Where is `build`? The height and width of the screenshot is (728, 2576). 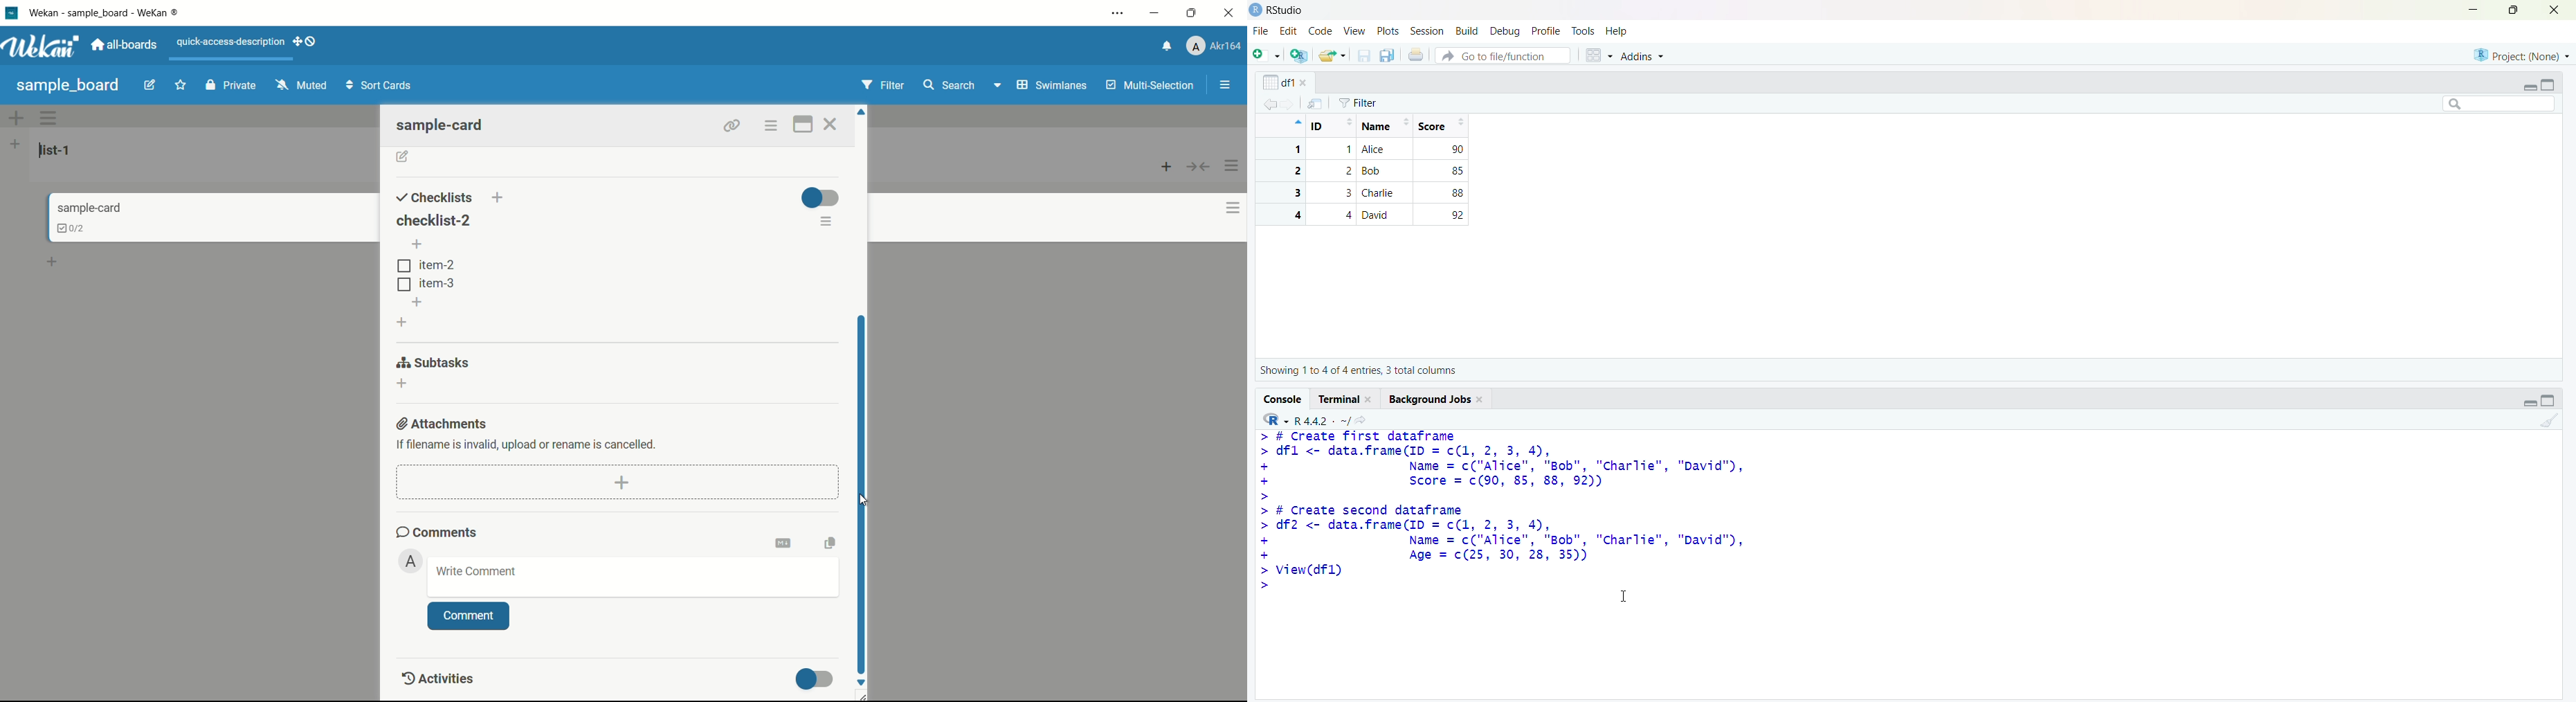 build is located at coordinates (1469, 32).